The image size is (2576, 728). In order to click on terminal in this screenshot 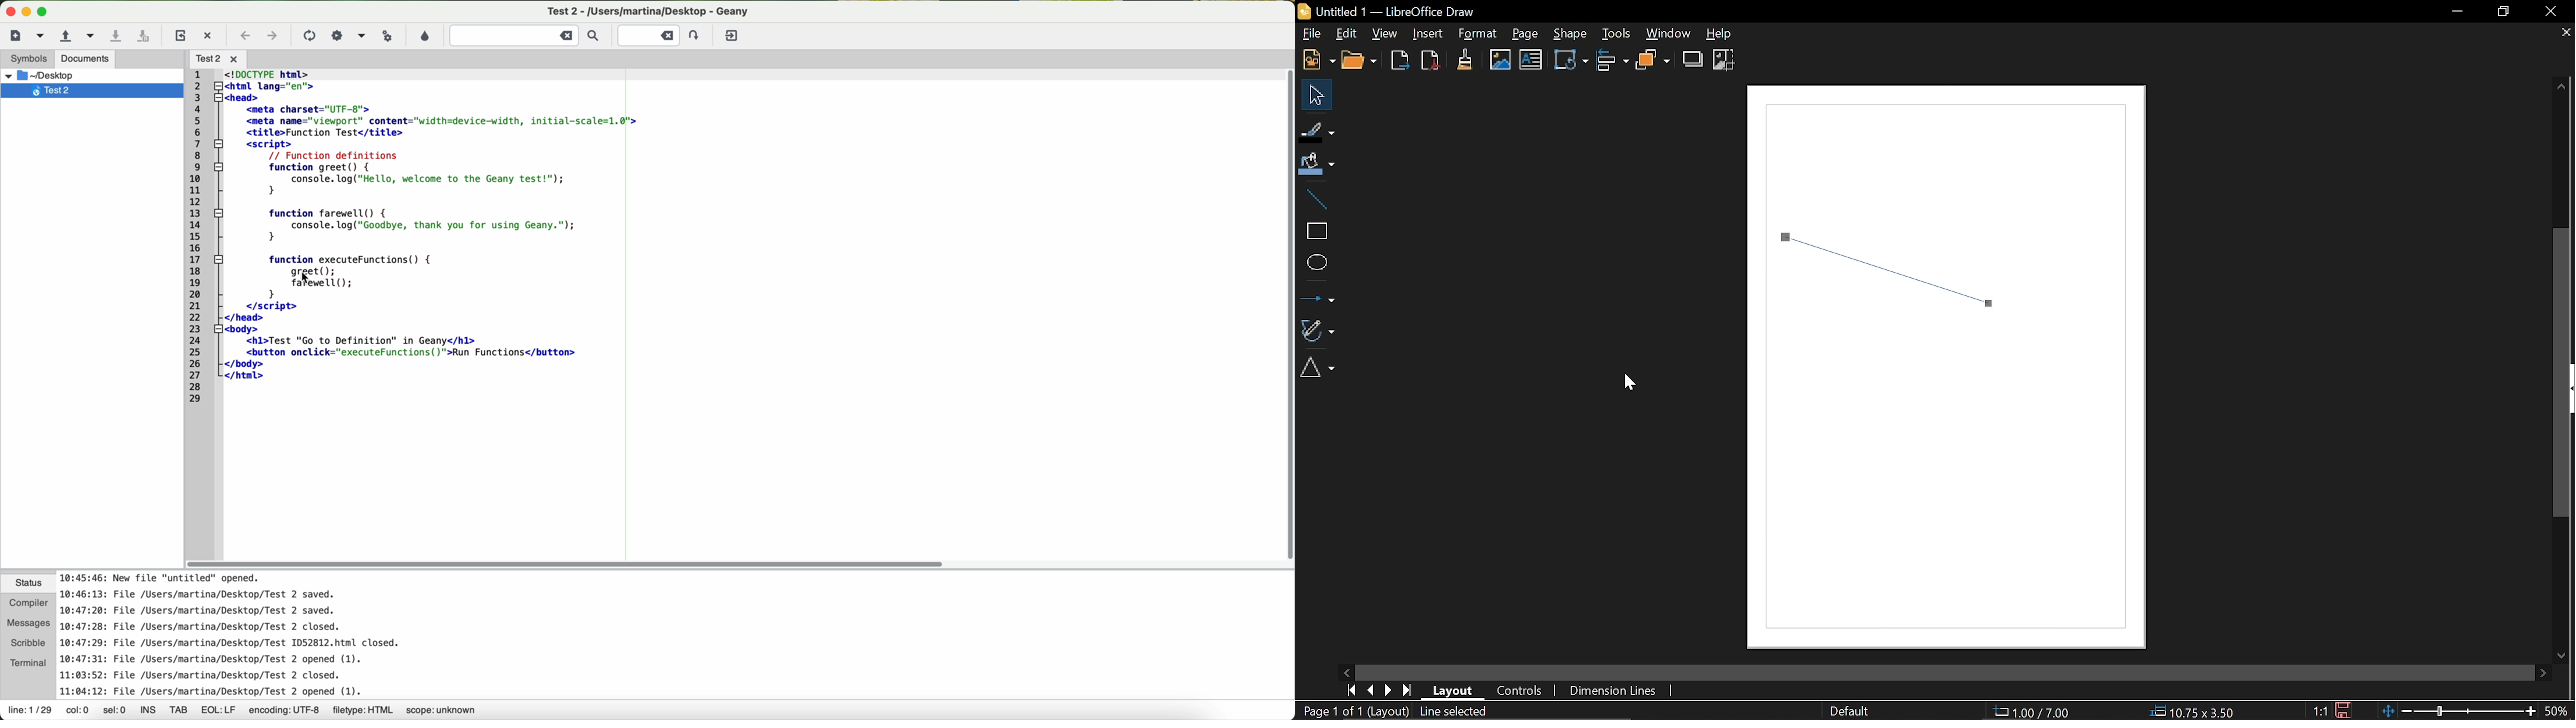, I will do `click(26, 662)`.